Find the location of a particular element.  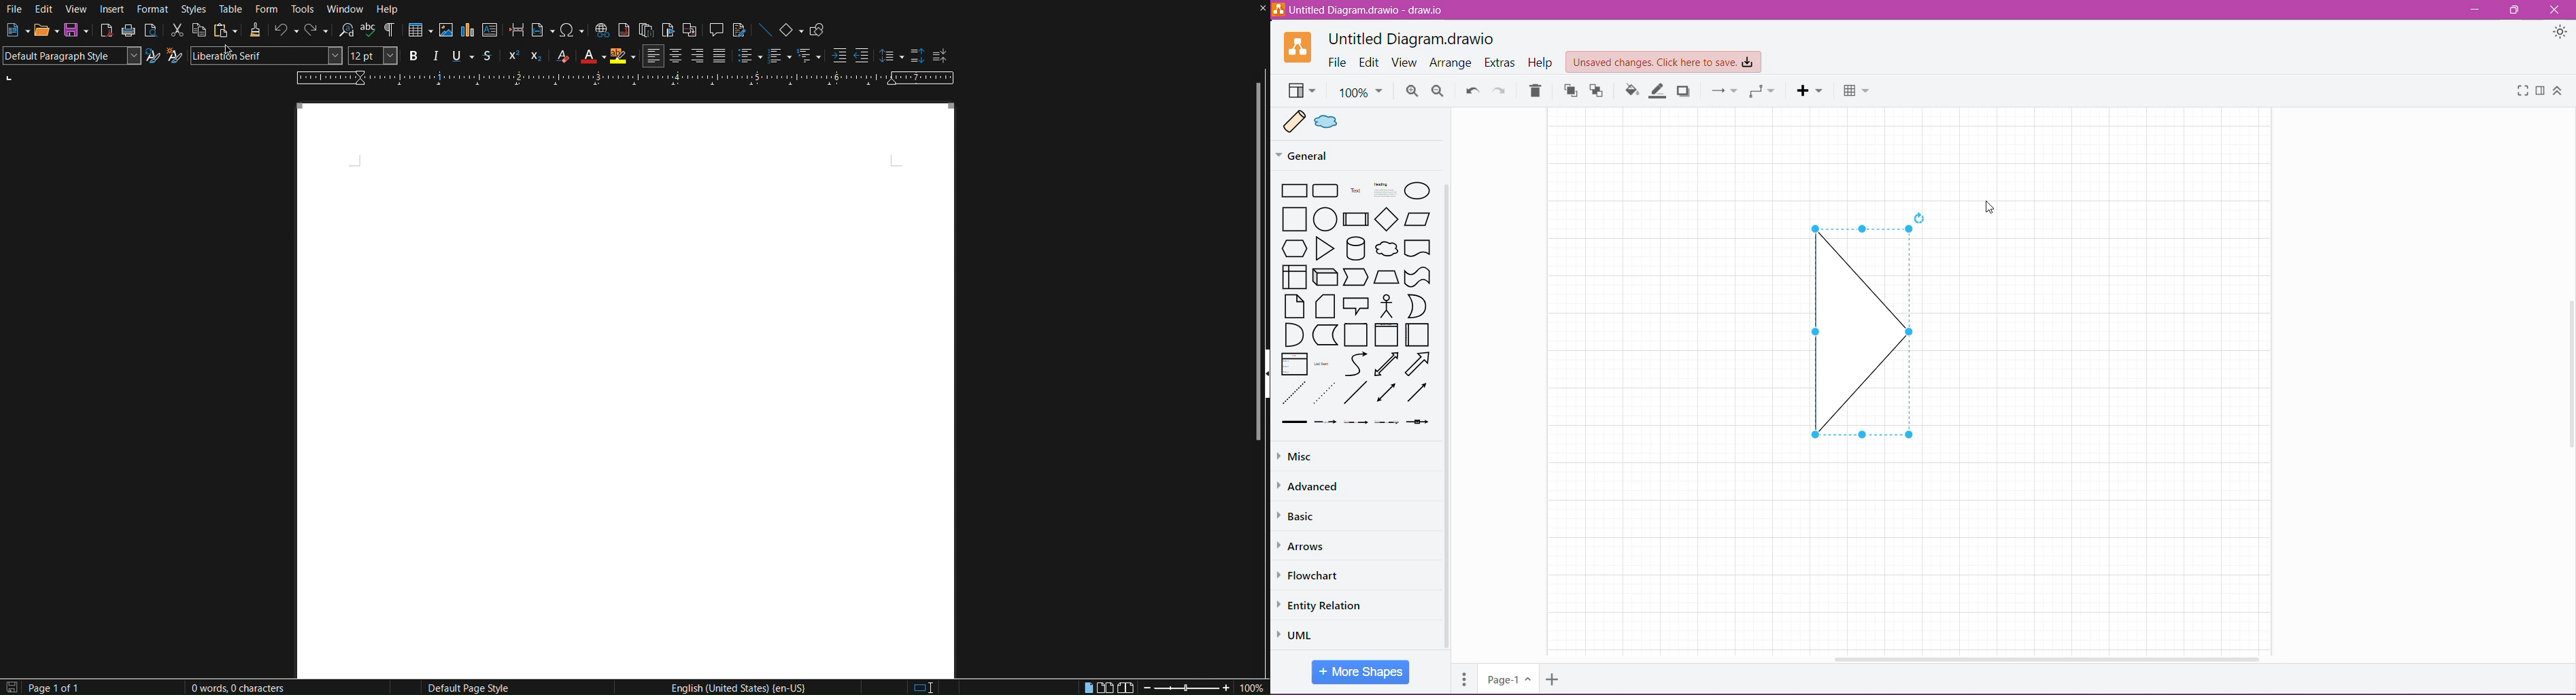

Open is located at coordinates (41, 32).